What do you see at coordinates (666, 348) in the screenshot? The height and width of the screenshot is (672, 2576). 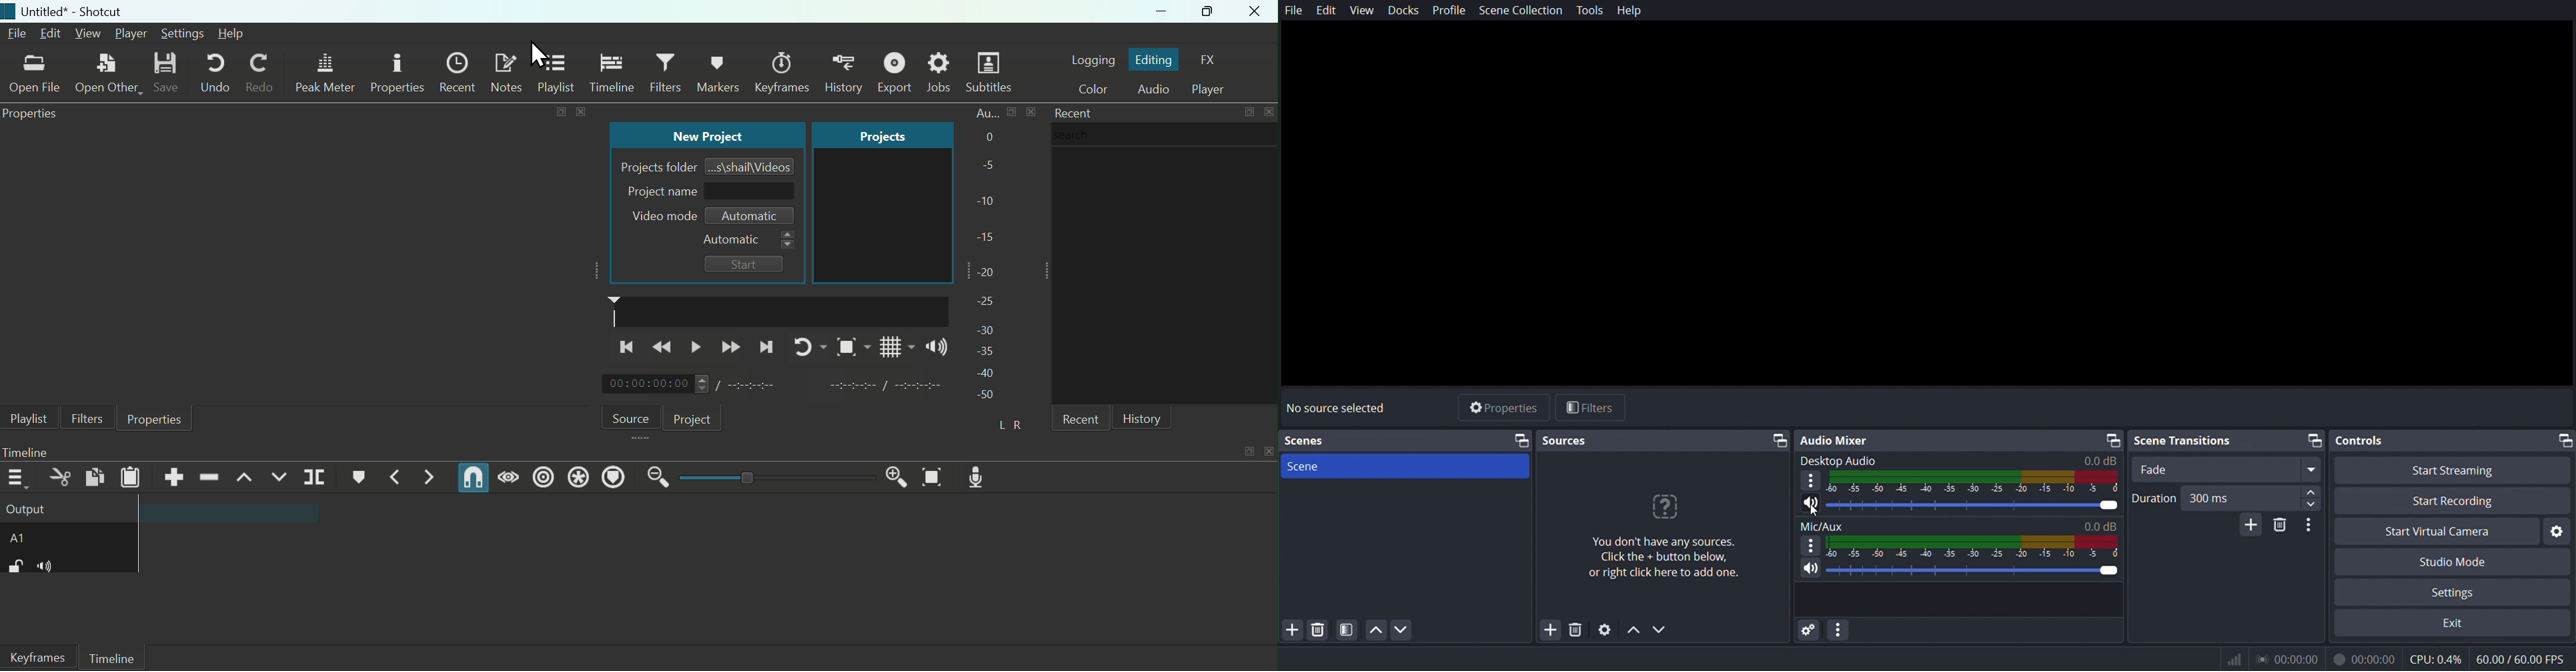 I see `backward` at bounding box center [666, 348].